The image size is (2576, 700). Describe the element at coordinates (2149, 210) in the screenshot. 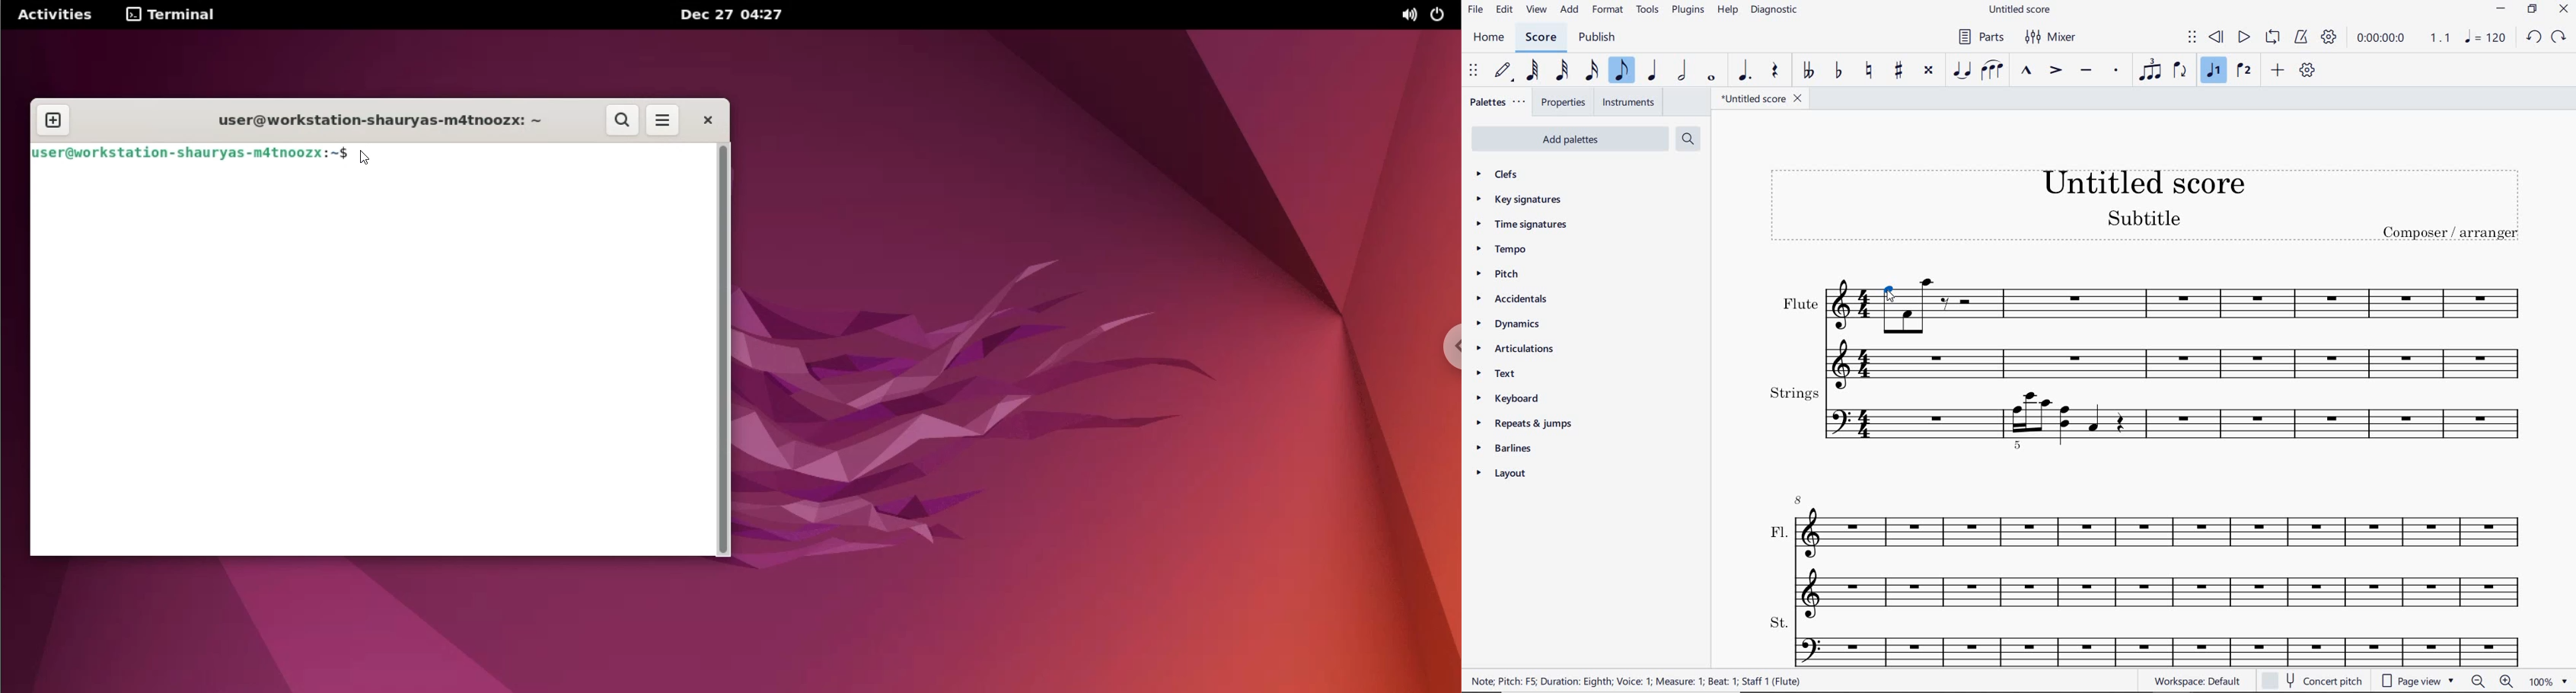

I see `title` at that location.